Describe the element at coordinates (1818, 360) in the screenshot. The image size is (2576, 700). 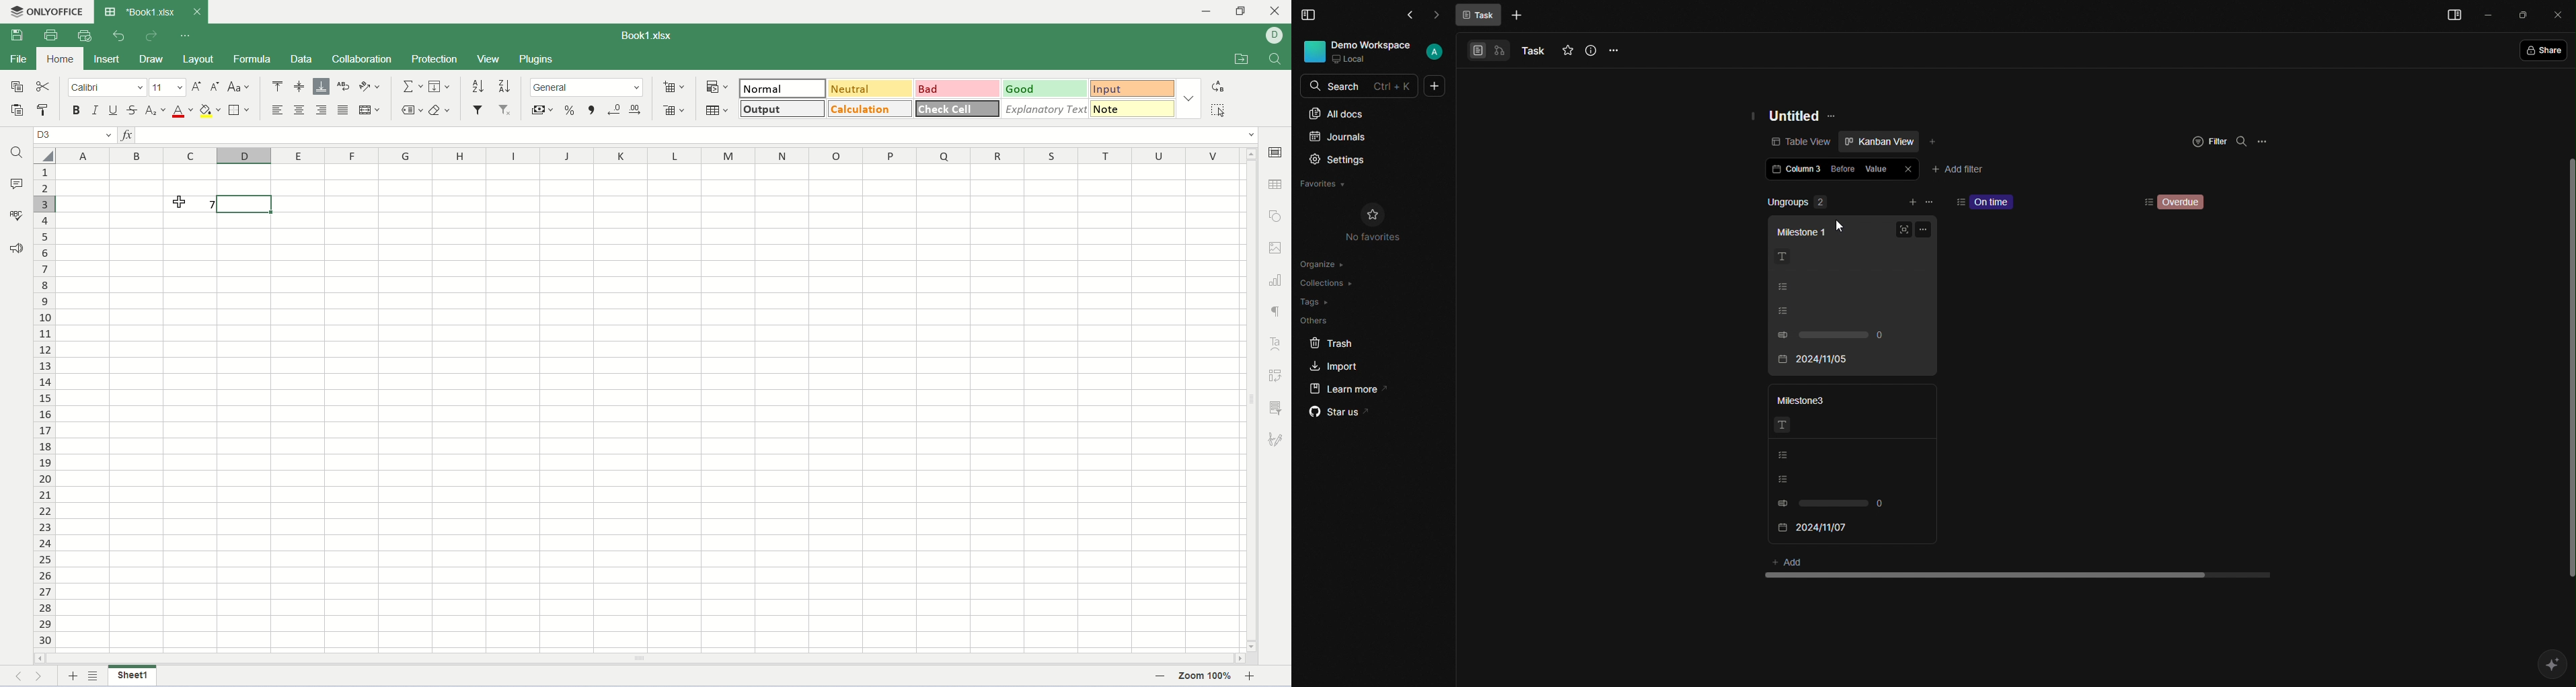
I see `2024/11/05` at that location.